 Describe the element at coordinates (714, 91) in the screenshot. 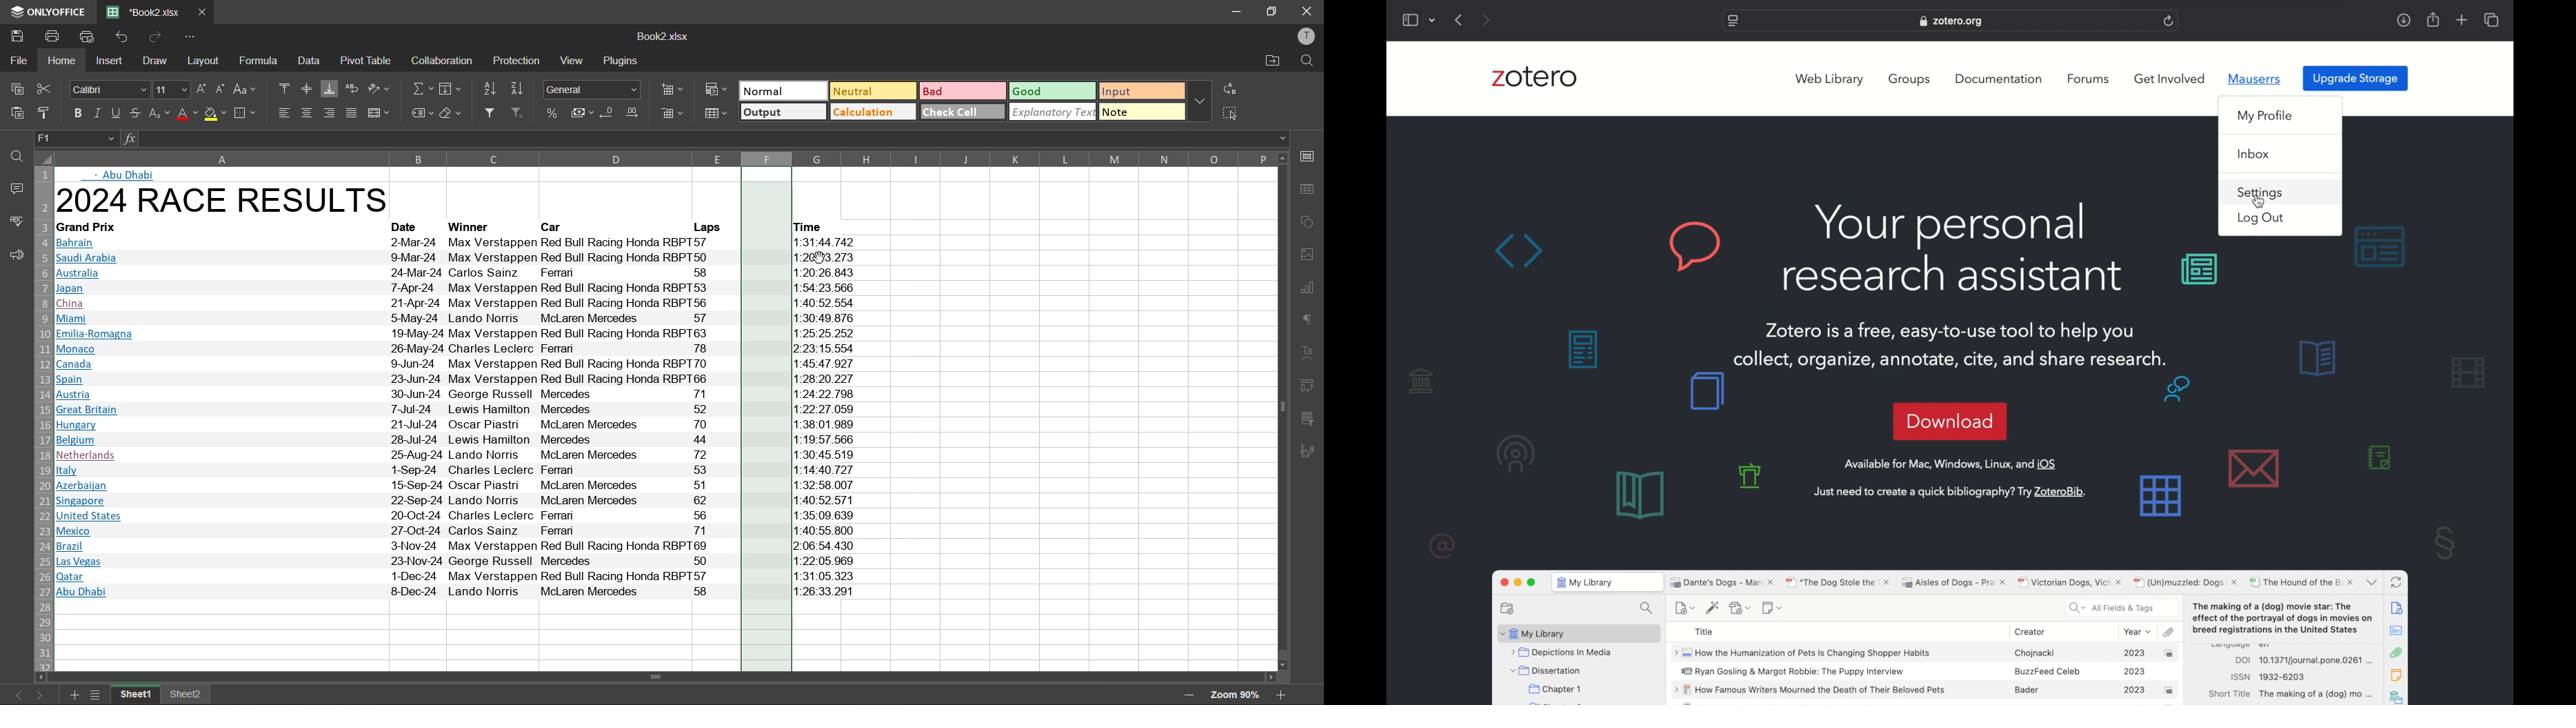

I see `conditional formatting` at that location.